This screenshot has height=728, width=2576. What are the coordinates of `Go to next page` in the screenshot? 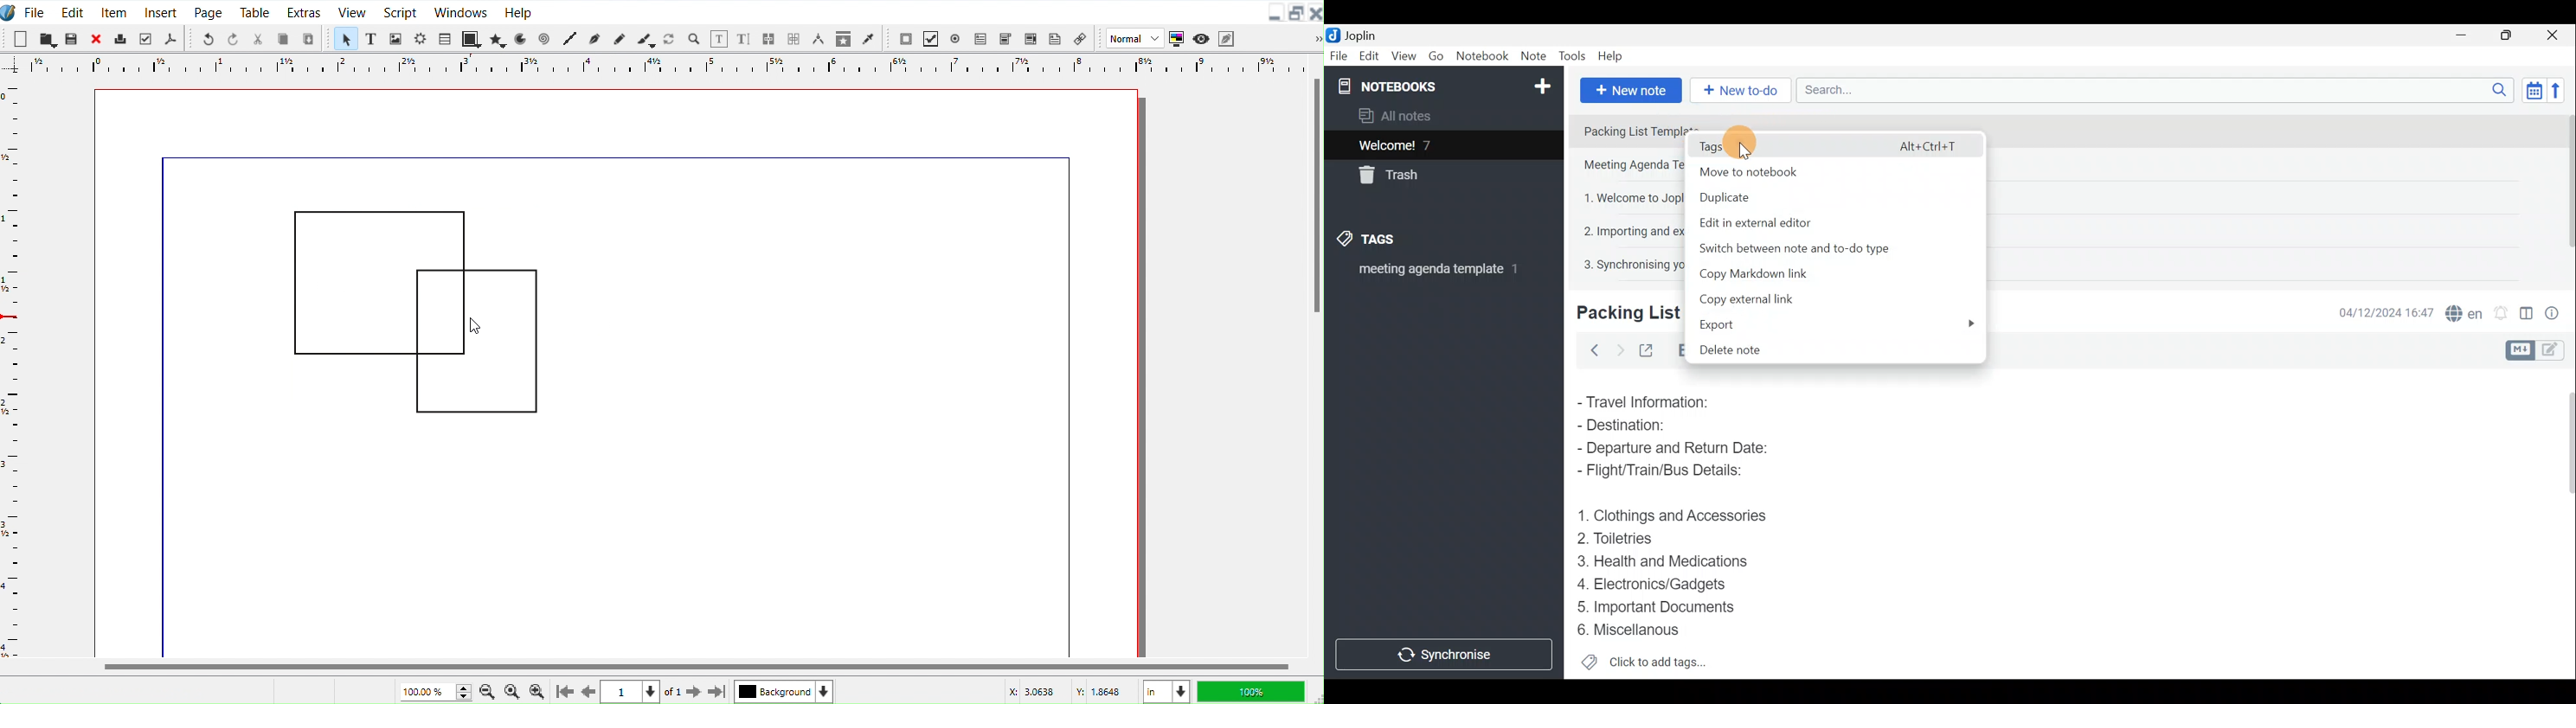 It's located at (696, 693).